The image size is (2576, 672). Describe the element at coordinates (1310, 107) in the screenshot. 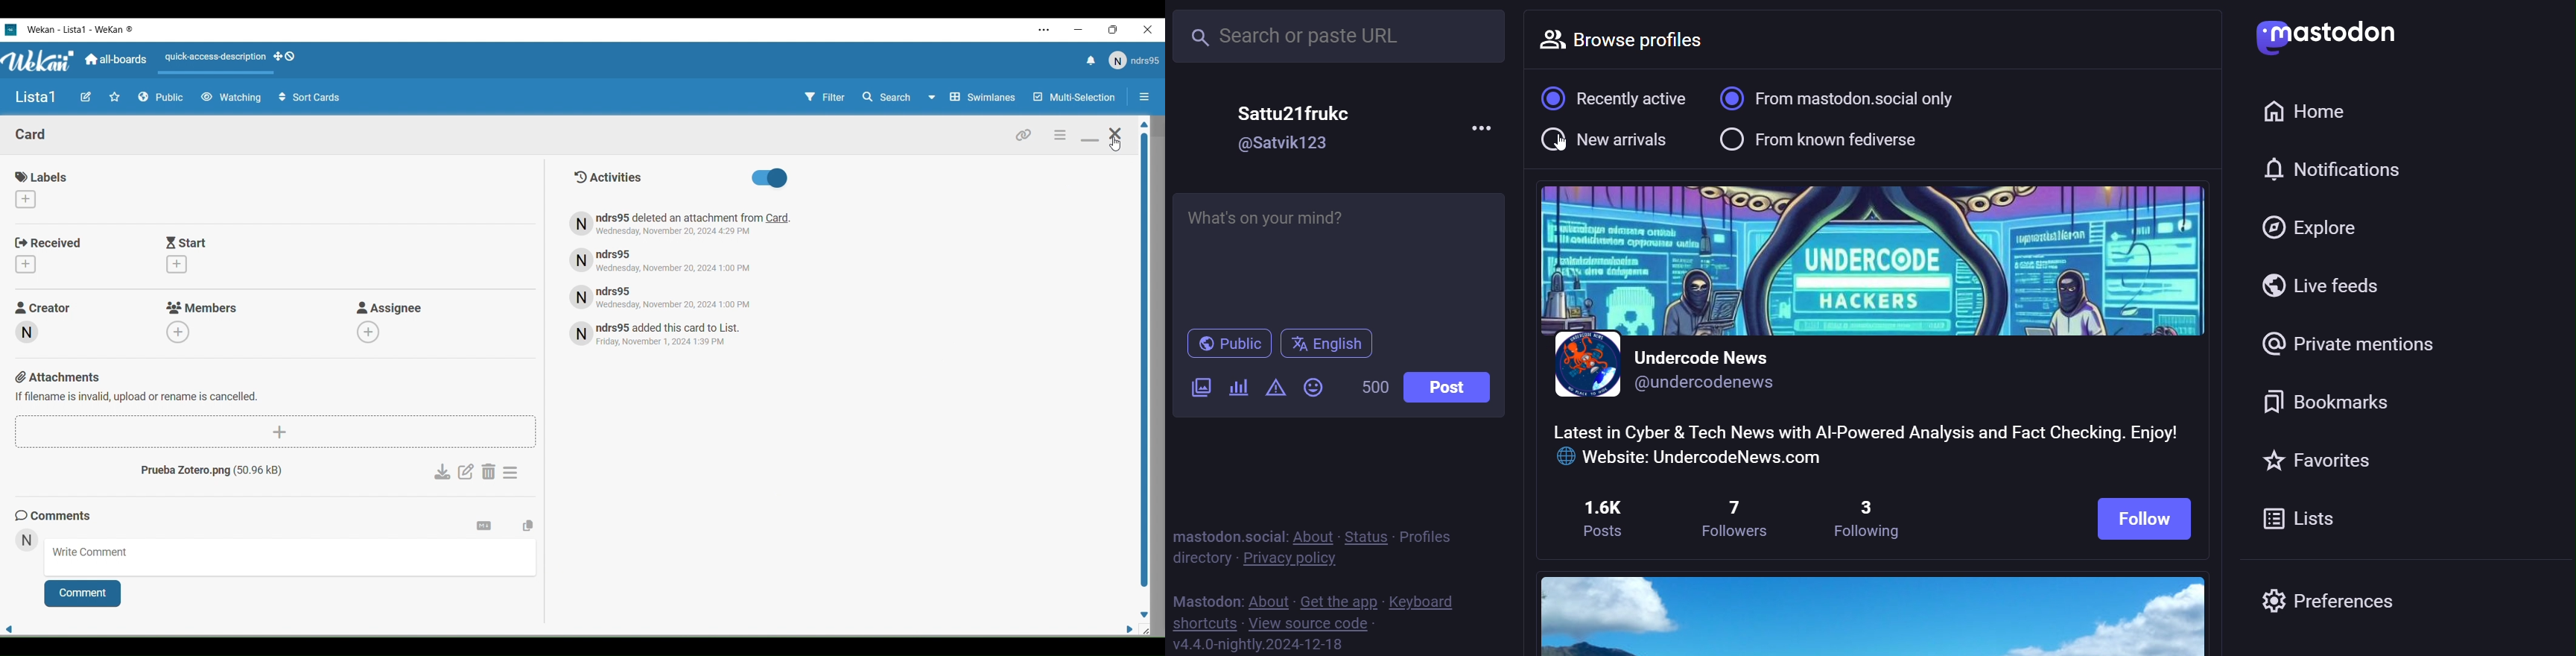

I see `Sattu21frukec` at that location.